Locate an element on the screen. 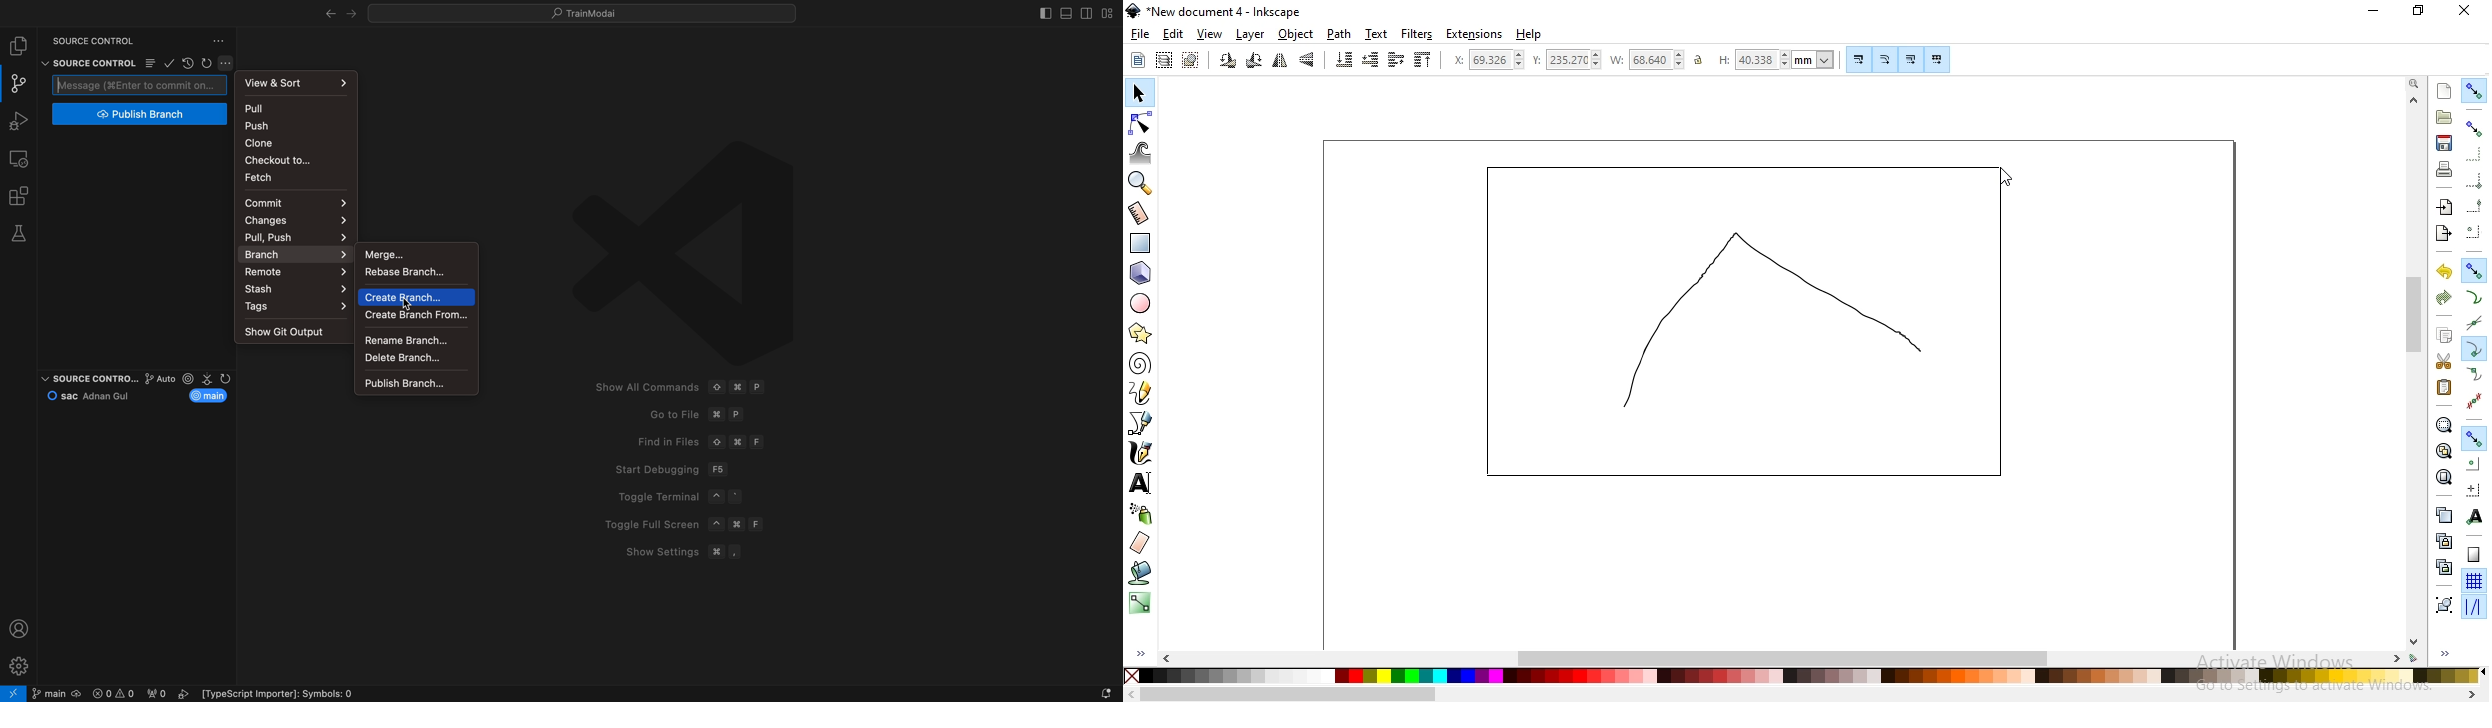 Image resolution: width=2492 pixels, height=728 pixels. help is located at coordinates (1529, 35).